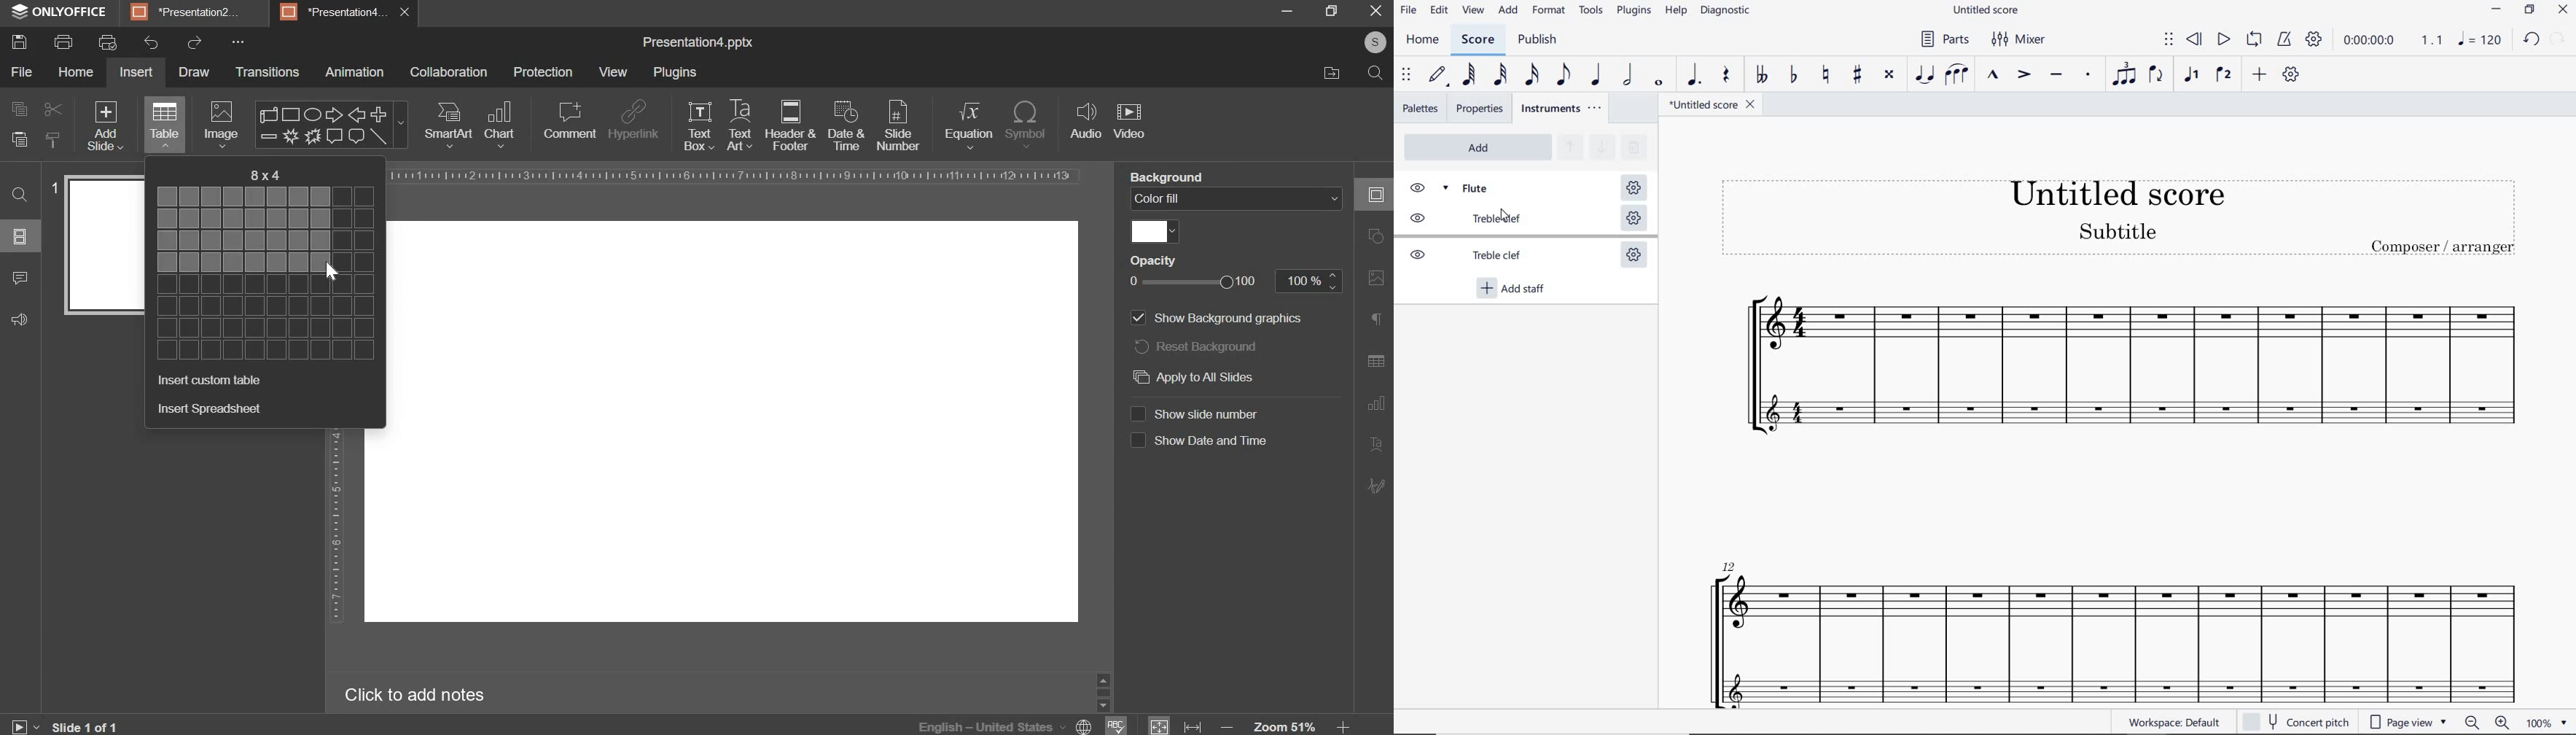 The height and width of the screenshot is (756, 2576). What do you see at coordinates (1104, 691) in the screenshot?
I see `scroll bar` at bounding box center [1104, 691].